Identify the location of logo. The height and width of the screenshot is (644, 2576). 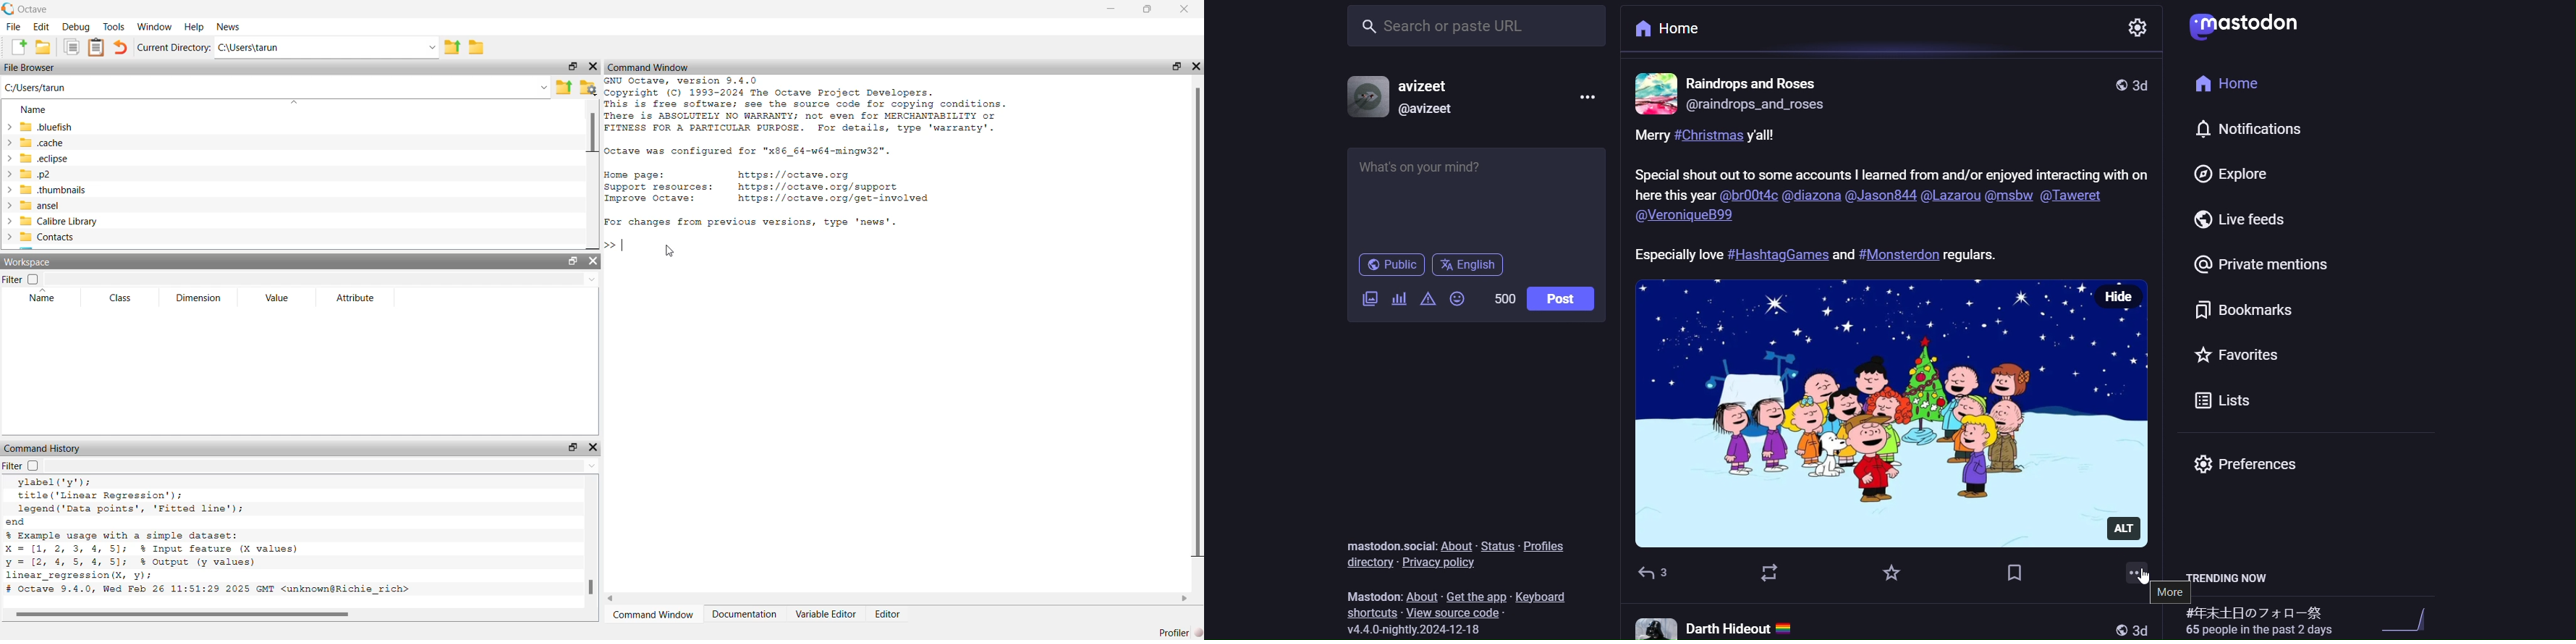
(2250, 28).